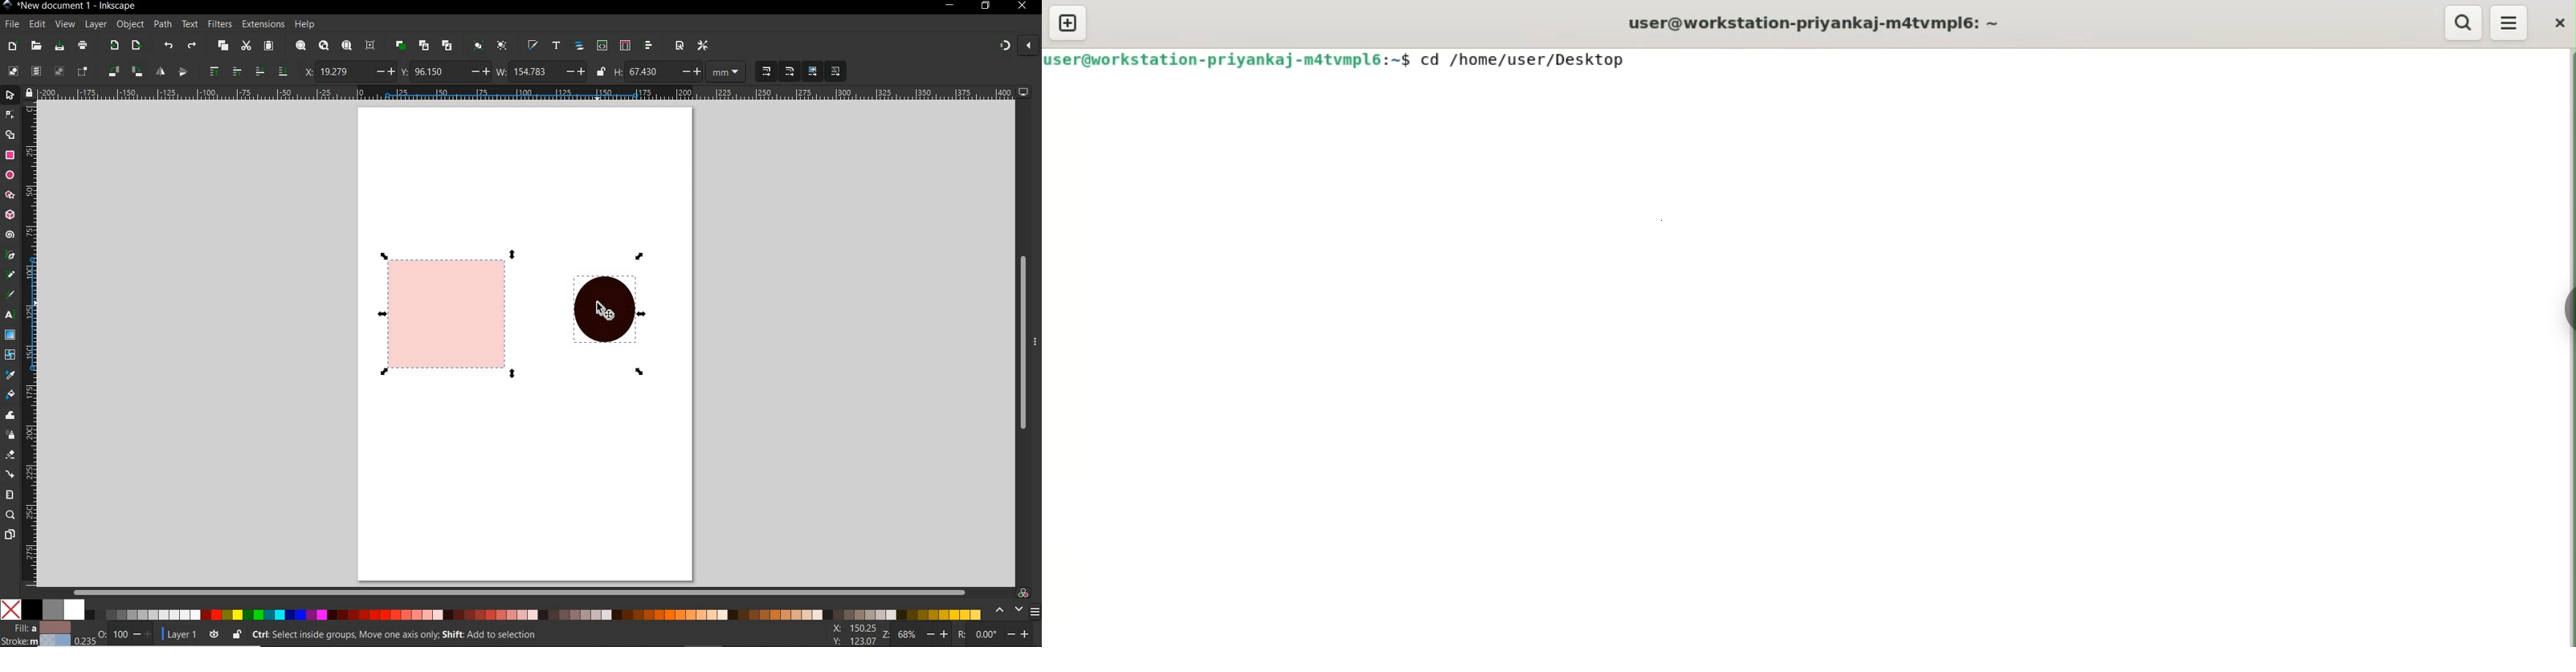 This screenshot has width=2576, height=672. I want to click on file name, so click(81, 6).